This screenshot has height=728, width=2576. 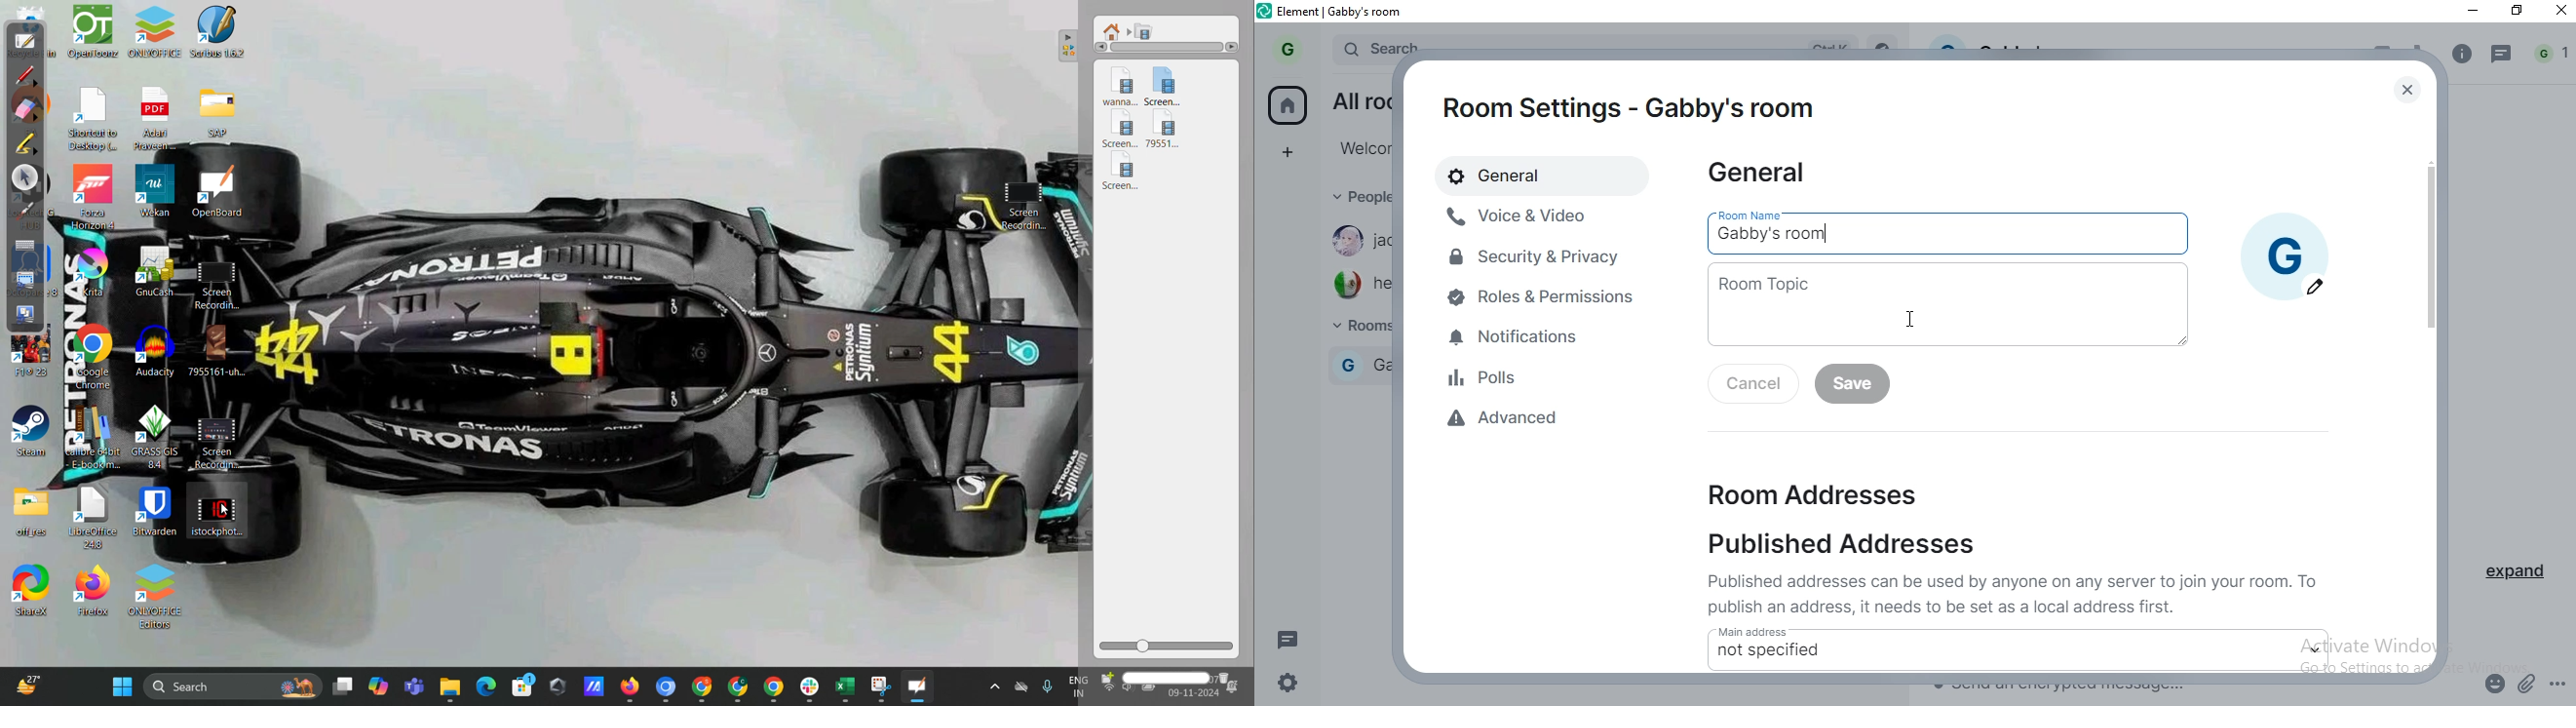 What do you see at coordinates (2552, 56) in the screenshot?
I see `notification` at bounding box center [2552, 56].